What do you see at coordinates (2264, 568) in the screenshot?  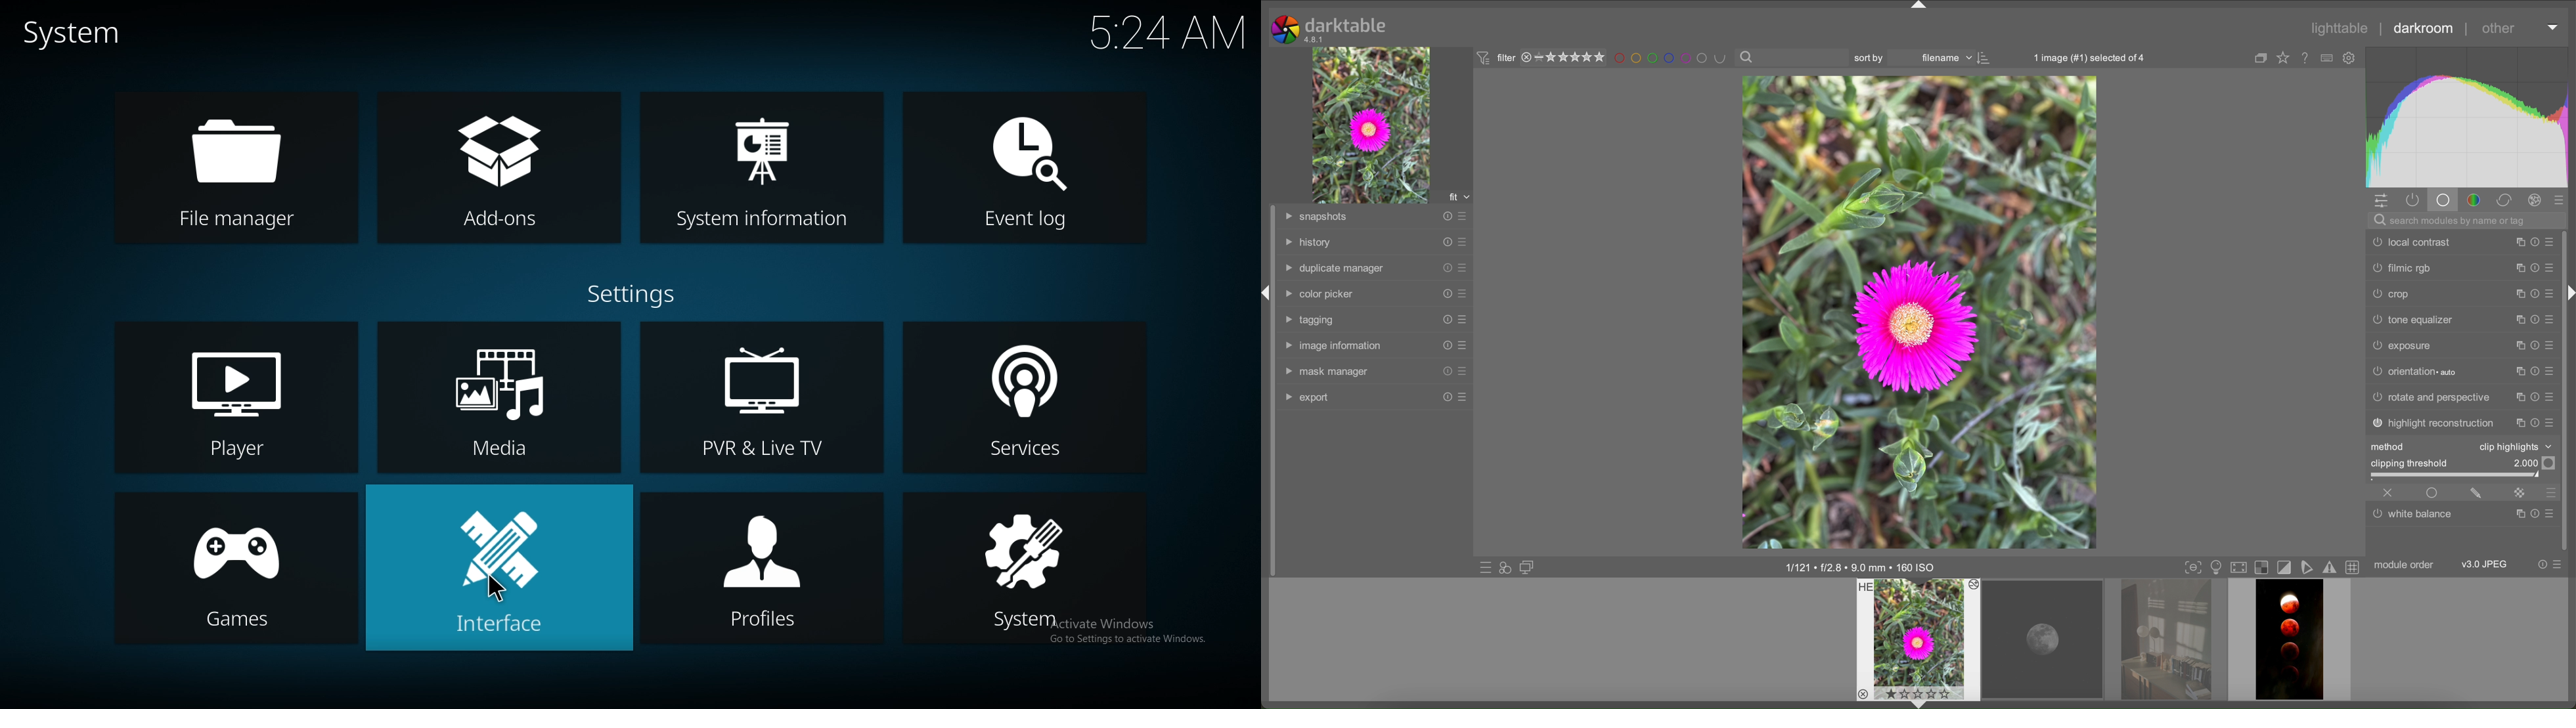 I see `overexposure` at bounding box center [2264, 568].